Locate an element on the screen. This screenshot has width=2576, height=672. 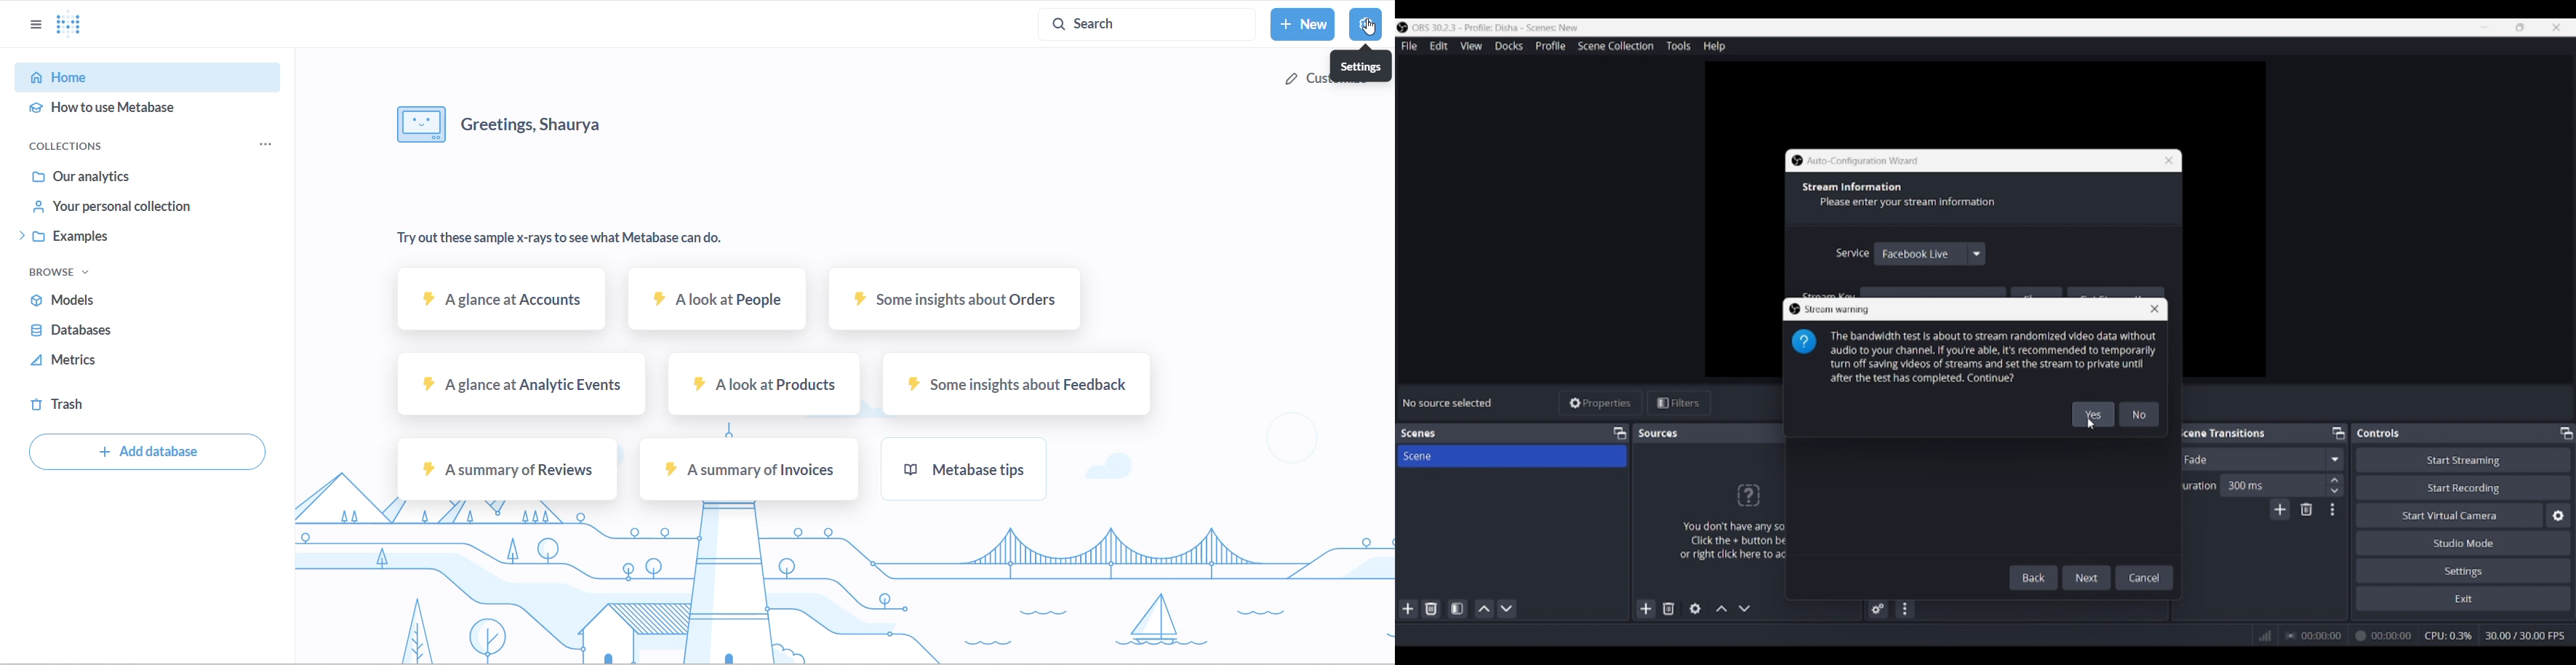
Window description and logo is located at coordinates (1975, 357).